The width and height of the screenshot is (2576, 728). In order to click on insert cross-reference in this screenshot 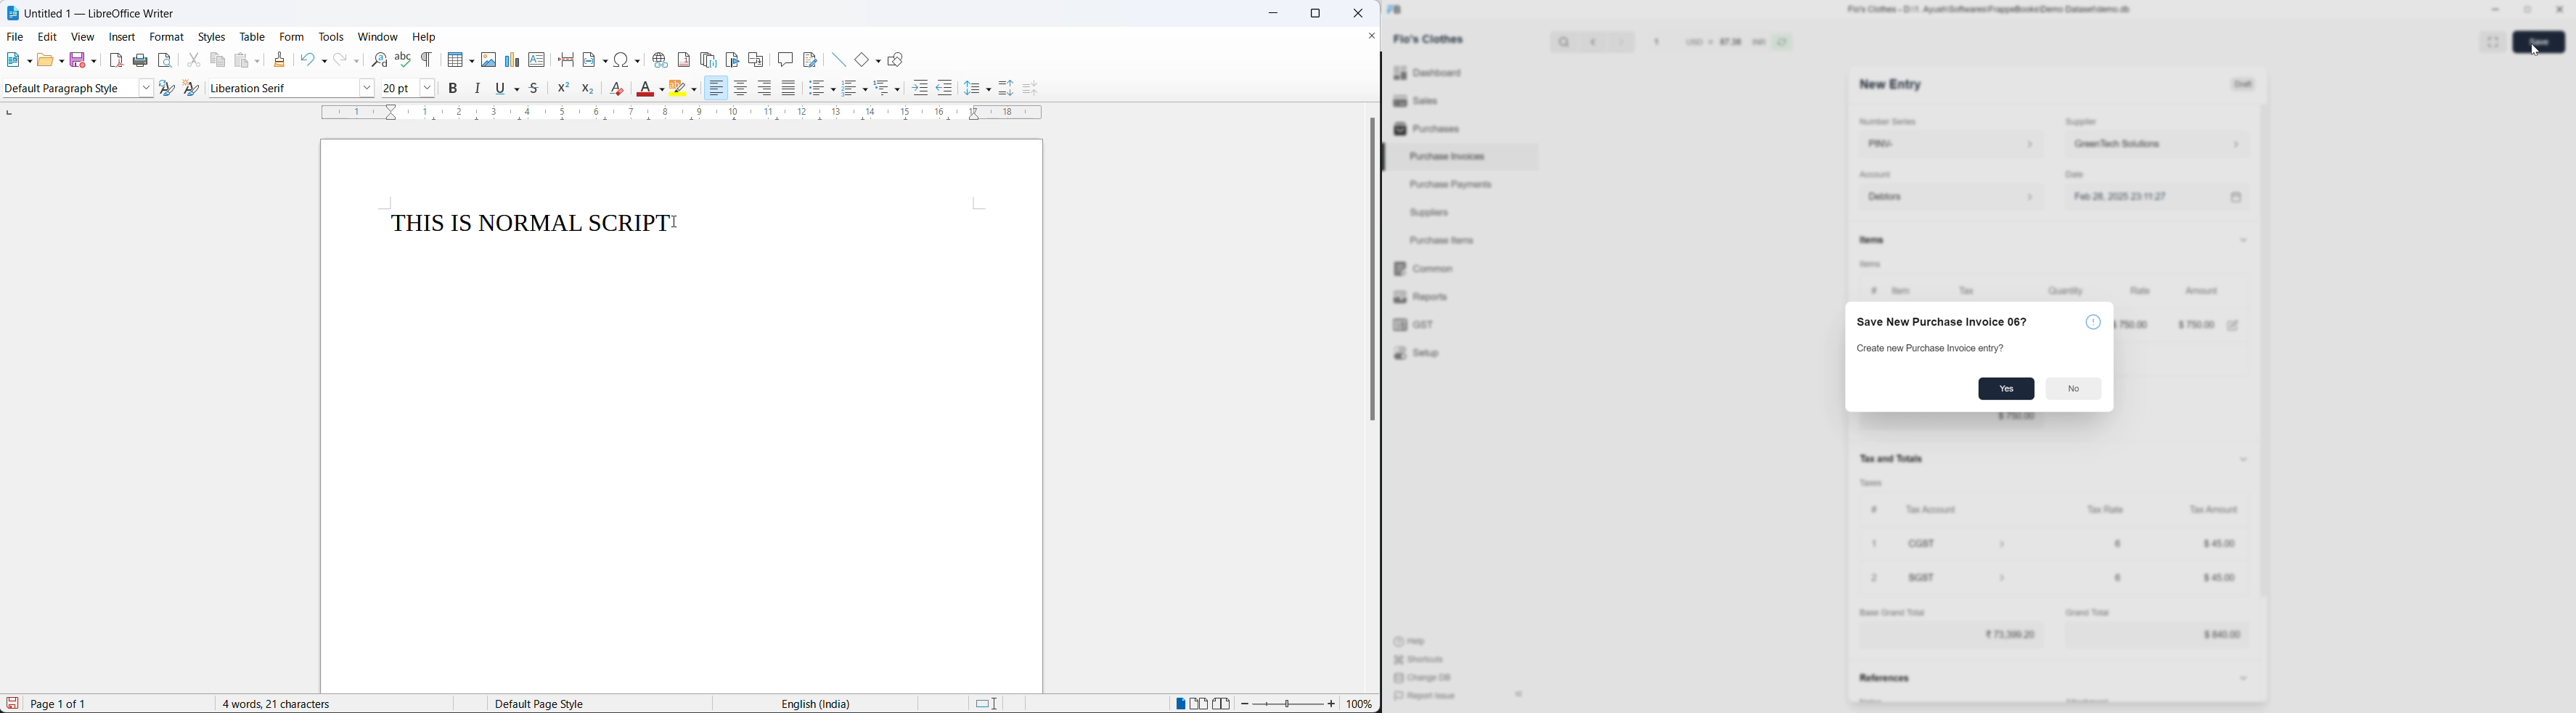, I will do `click(756, 57)`.